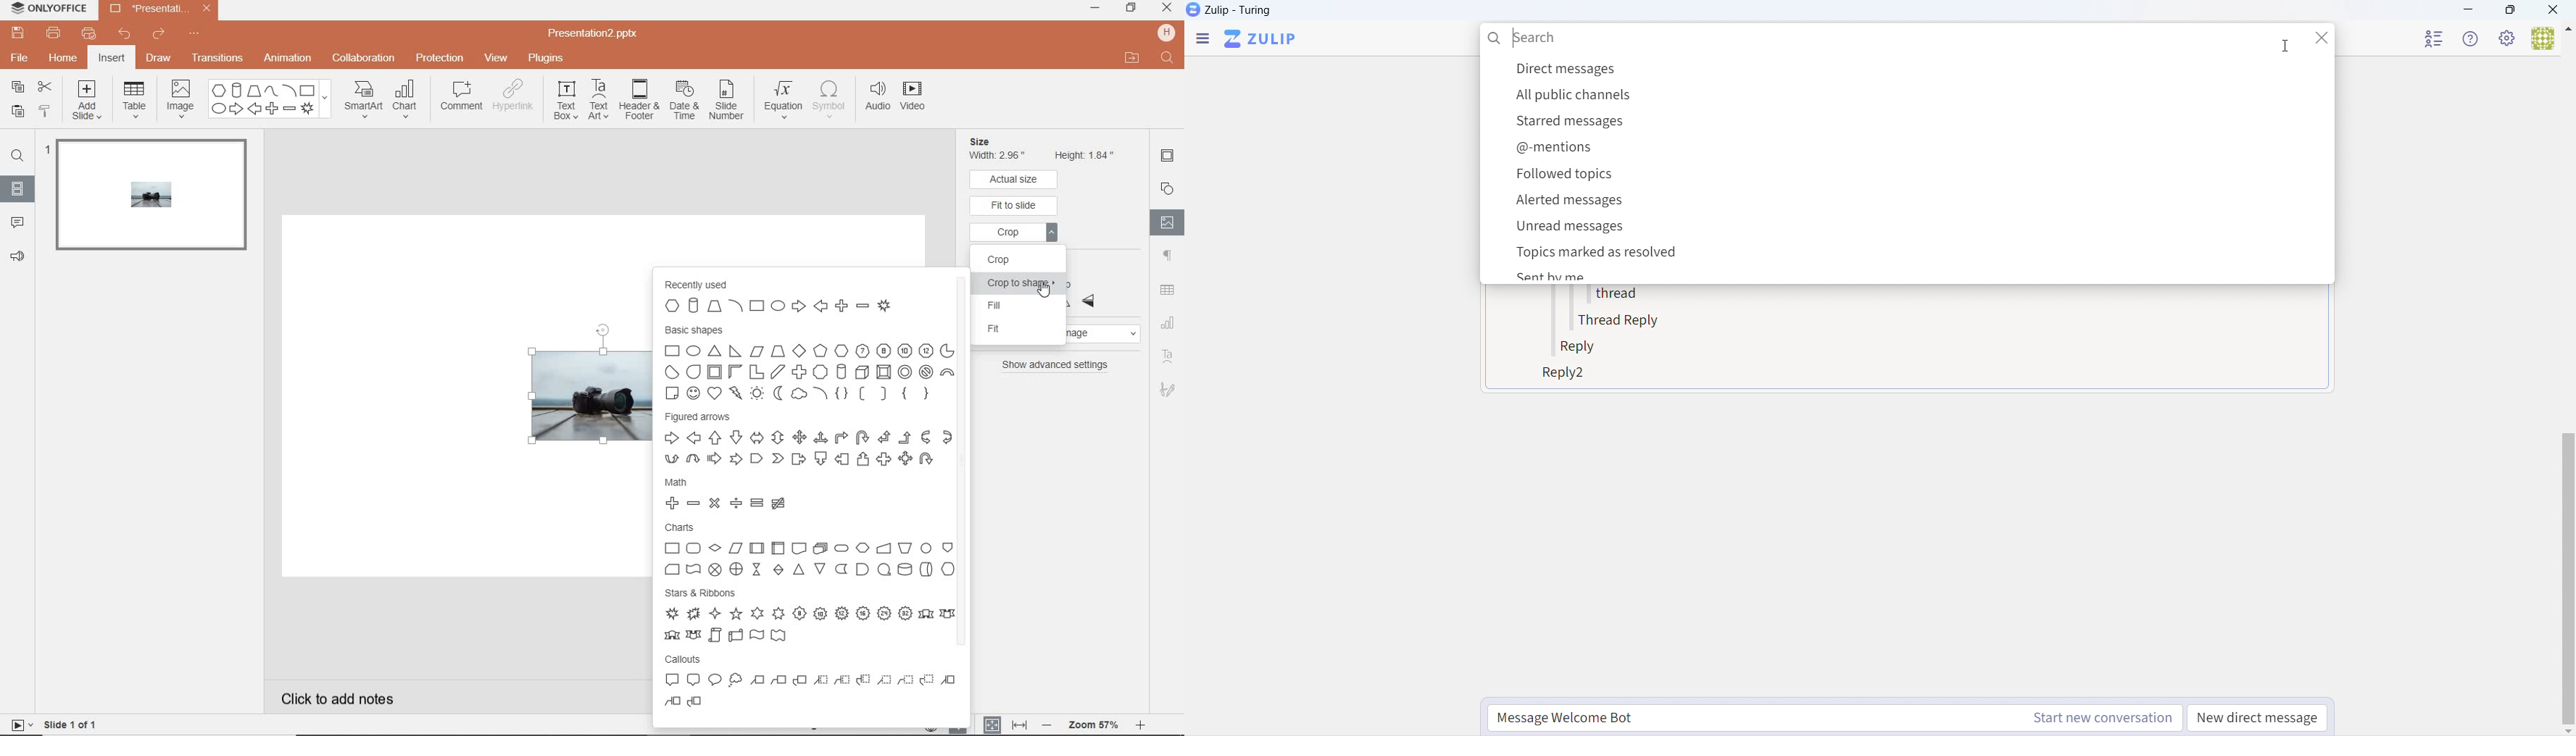 This screenshot has height=756, width=2576. I want to click on Menu Bar, so click(1202, 41).